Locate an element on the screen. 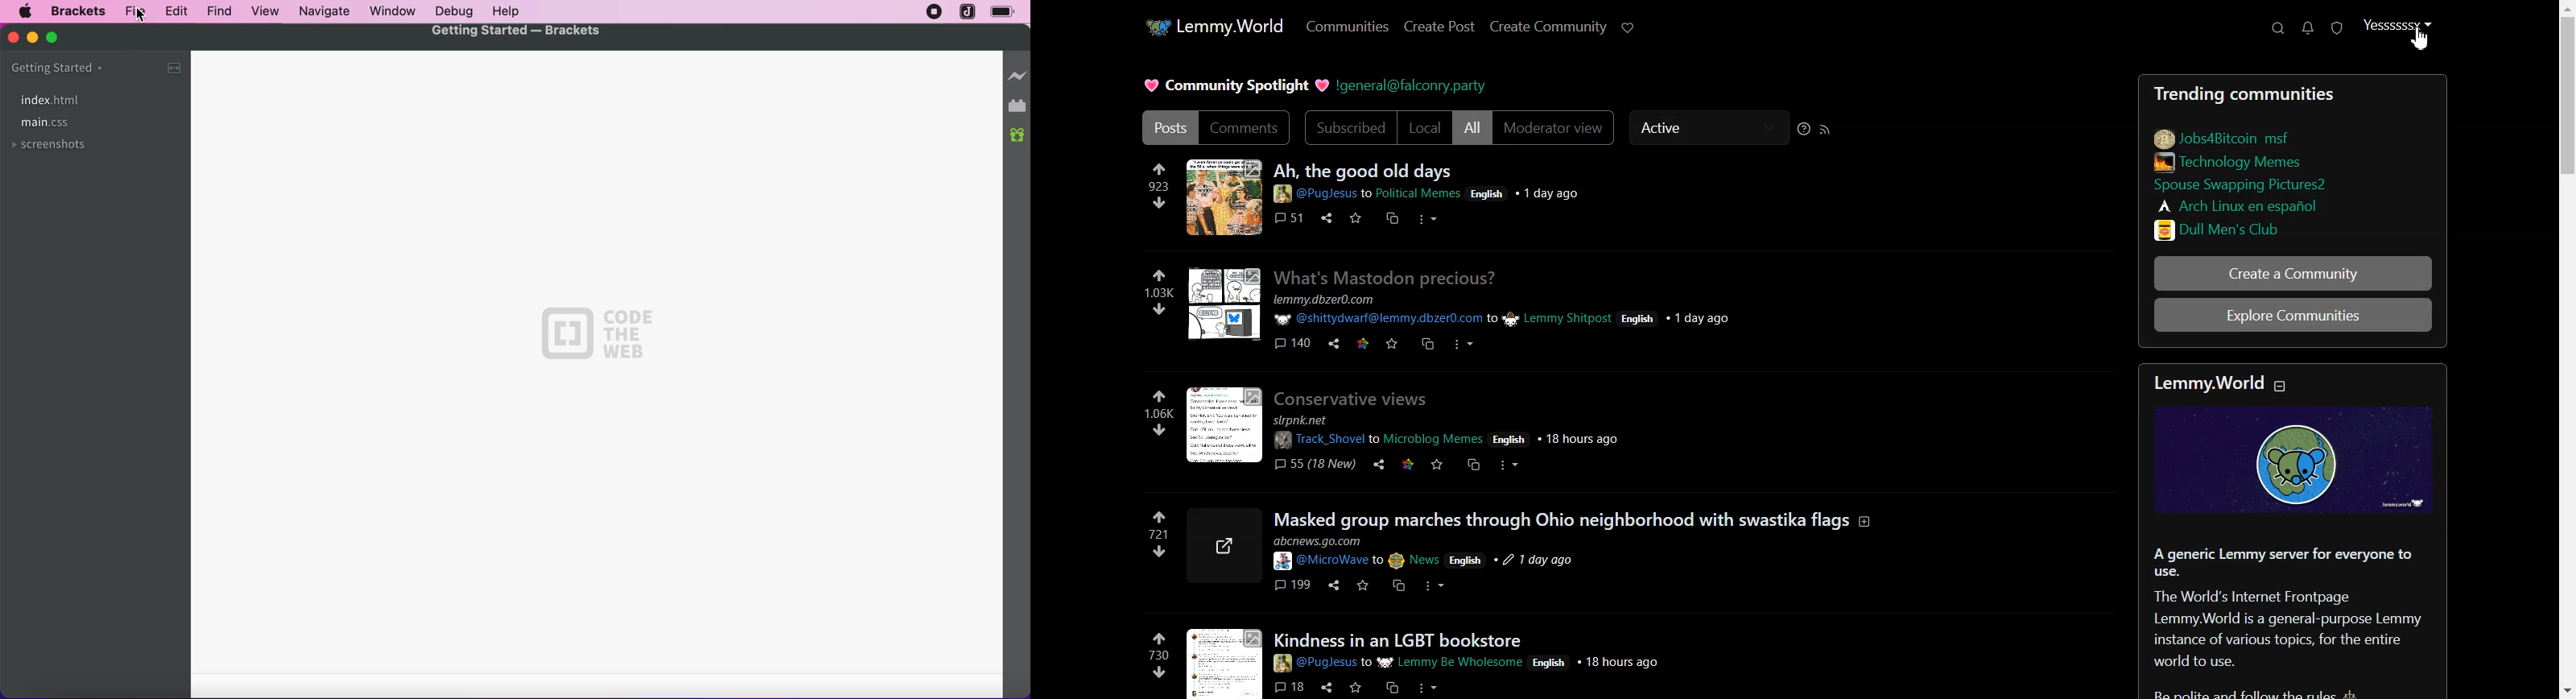 The image size is (2576, 700). recording stopped is located at coordinates (931, 12).